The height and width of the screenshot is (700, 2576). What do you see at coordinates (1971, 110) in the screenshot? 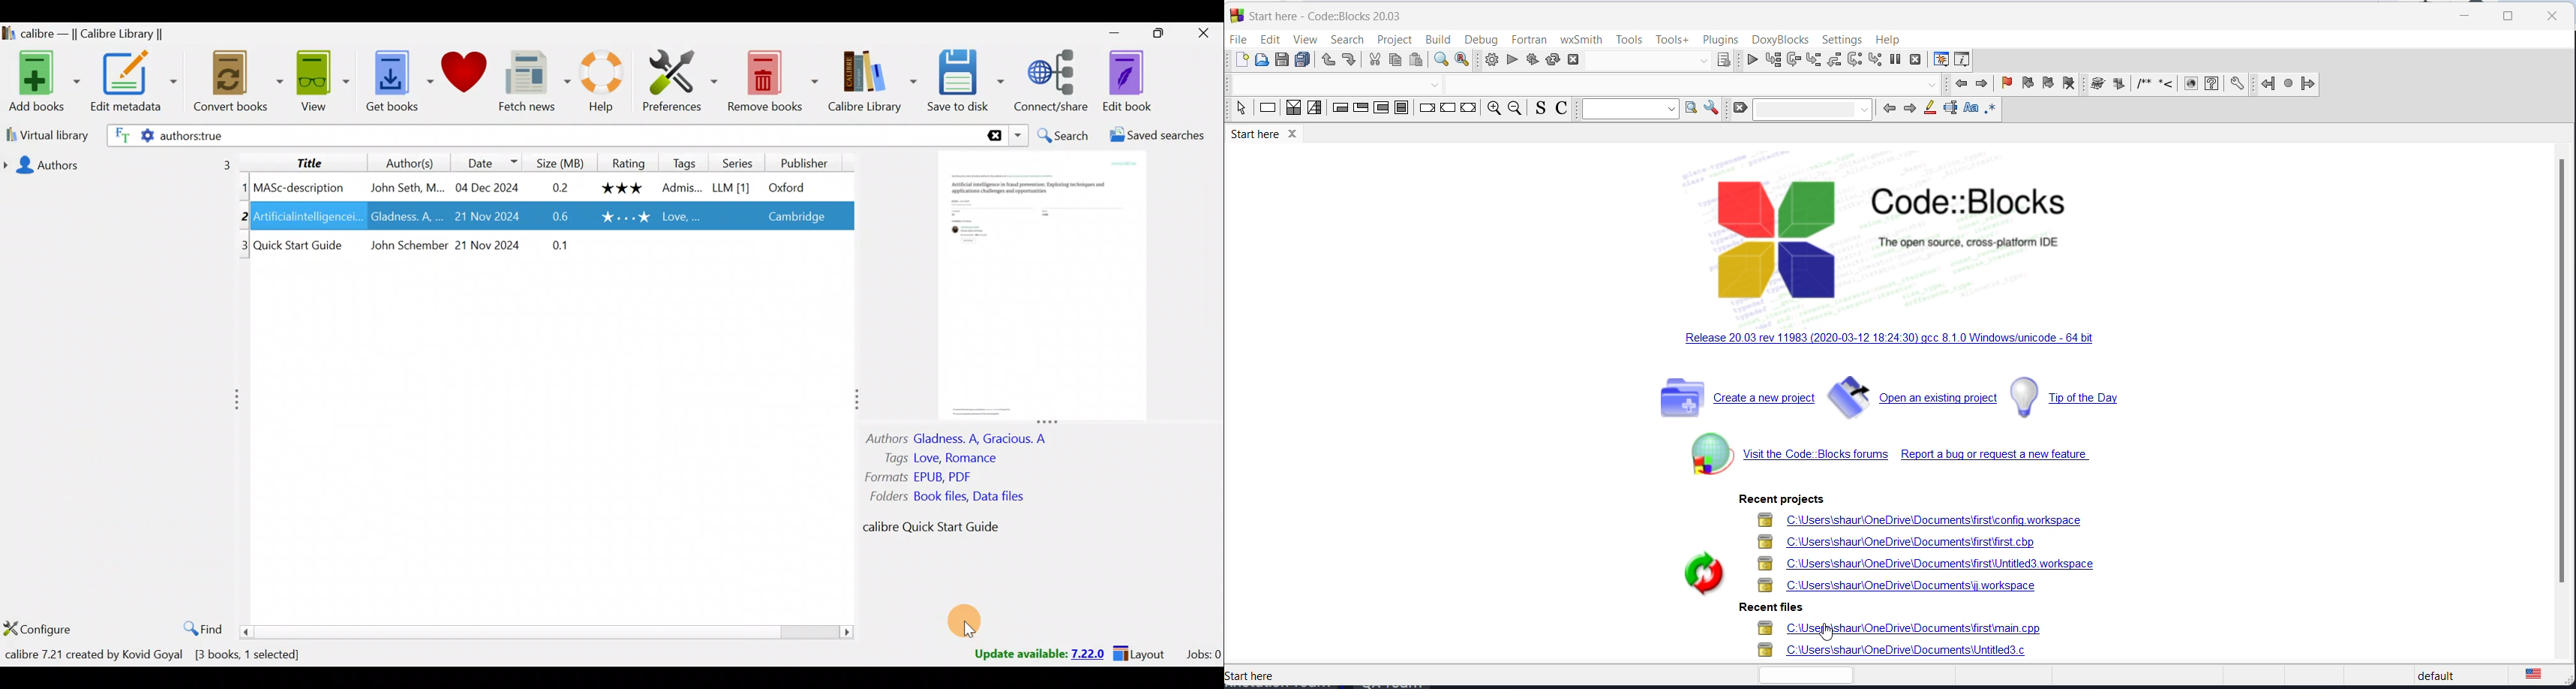
I see `match case` at bounding box center [1971, 110].